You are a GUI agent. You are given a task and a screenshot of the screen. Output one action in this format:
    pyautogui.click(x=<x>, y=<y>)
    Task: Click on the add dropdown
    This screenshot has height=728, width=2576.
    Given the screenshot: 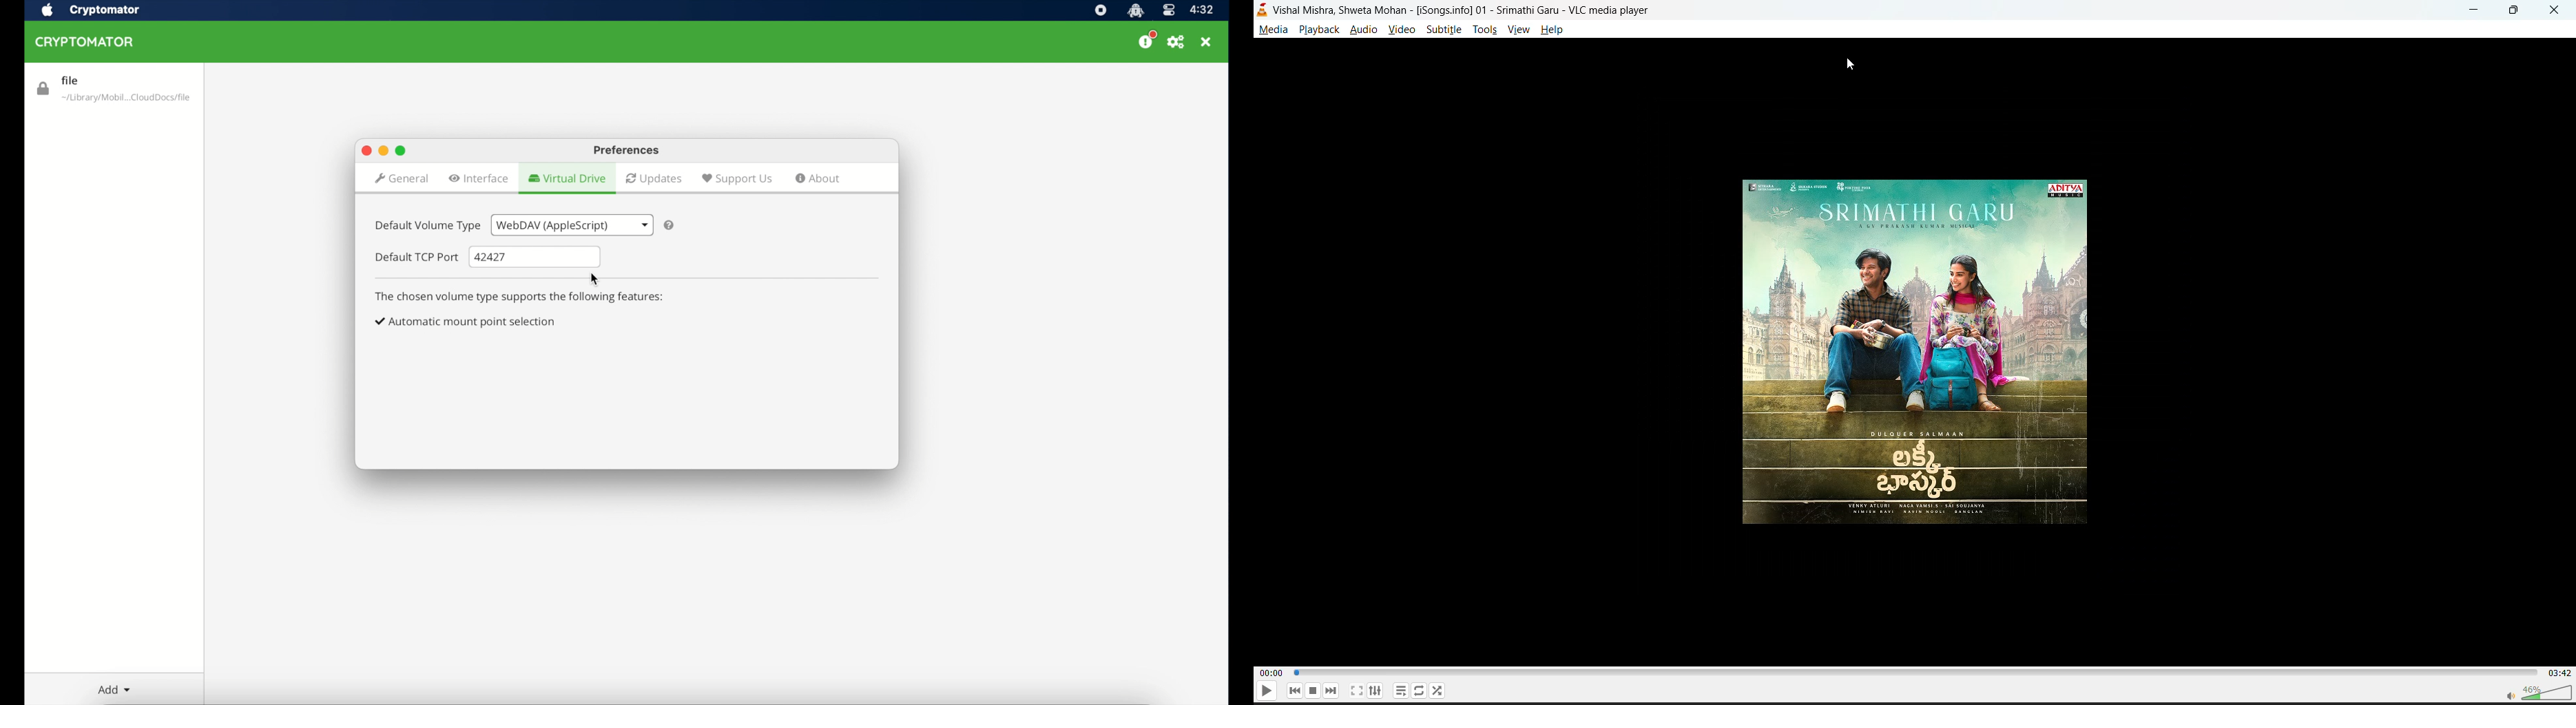 What is the action you would take?
    pyautogui.click(x=114, y=689)
    